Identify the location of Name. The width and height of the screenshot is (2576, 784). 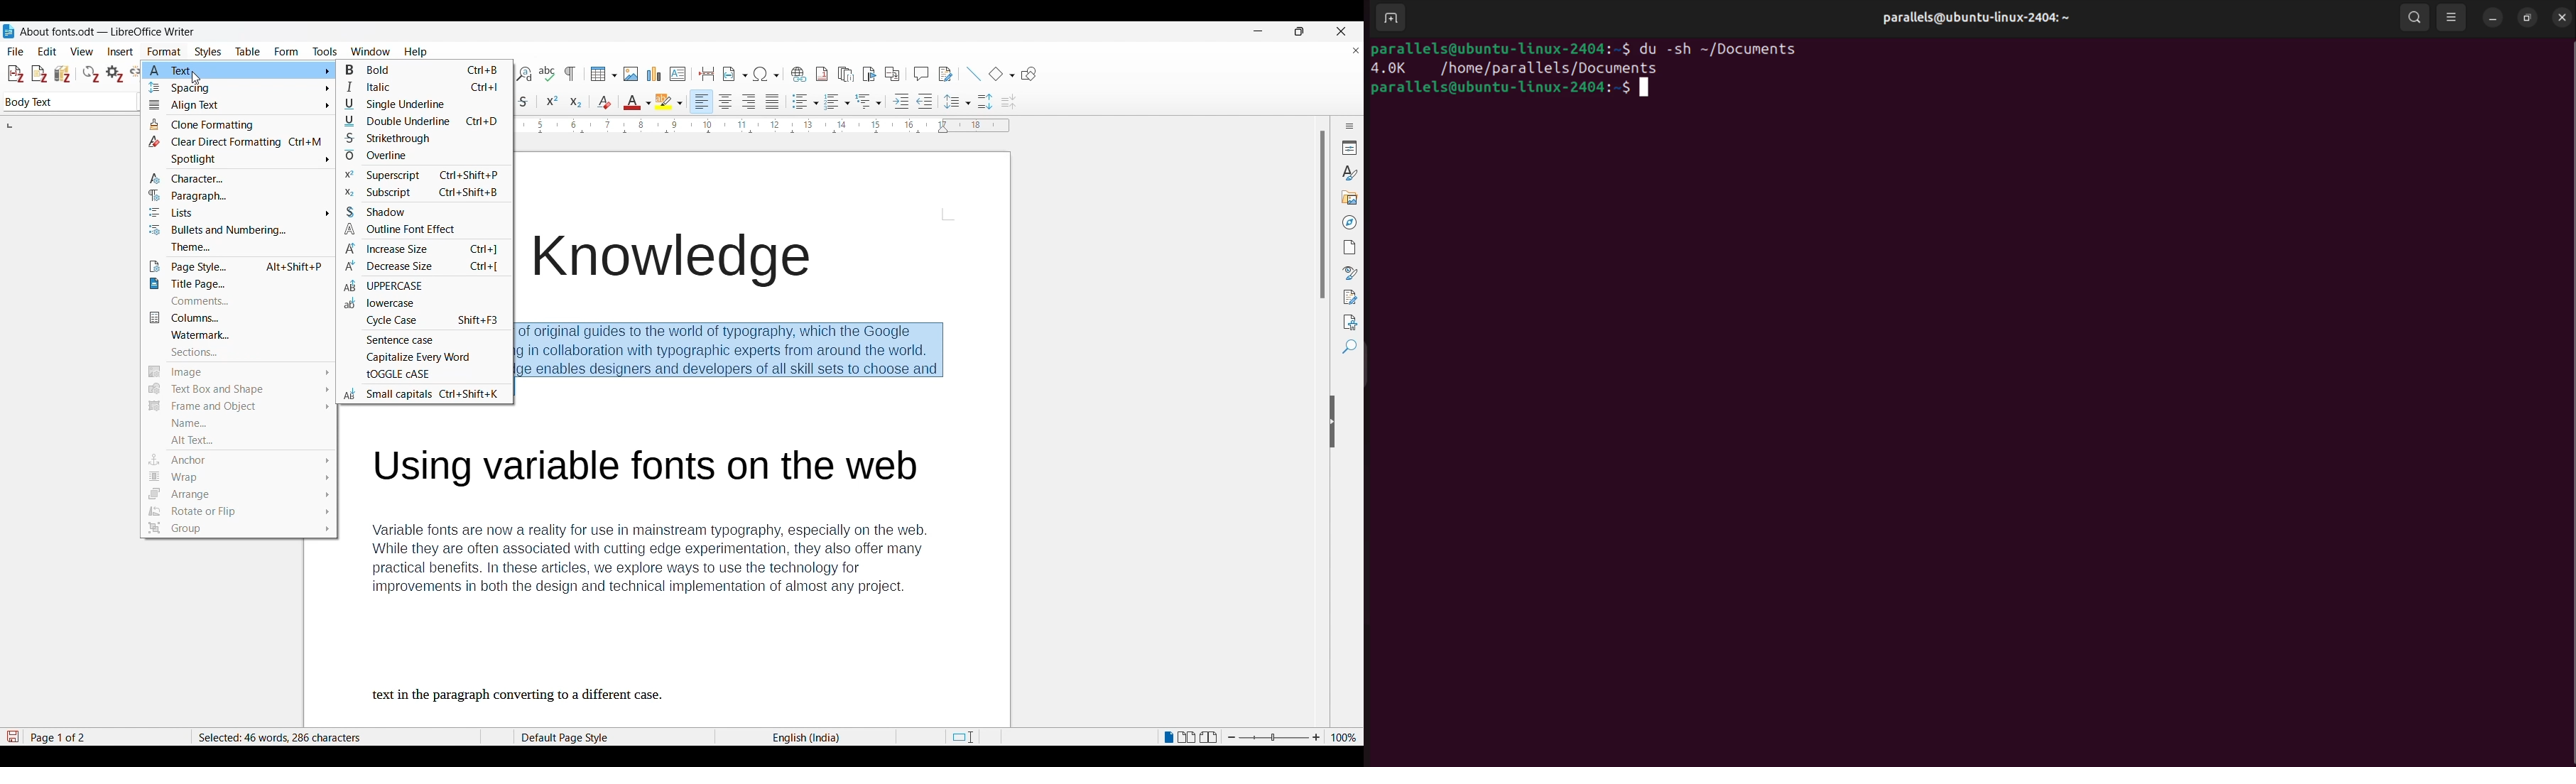
(237, 425).